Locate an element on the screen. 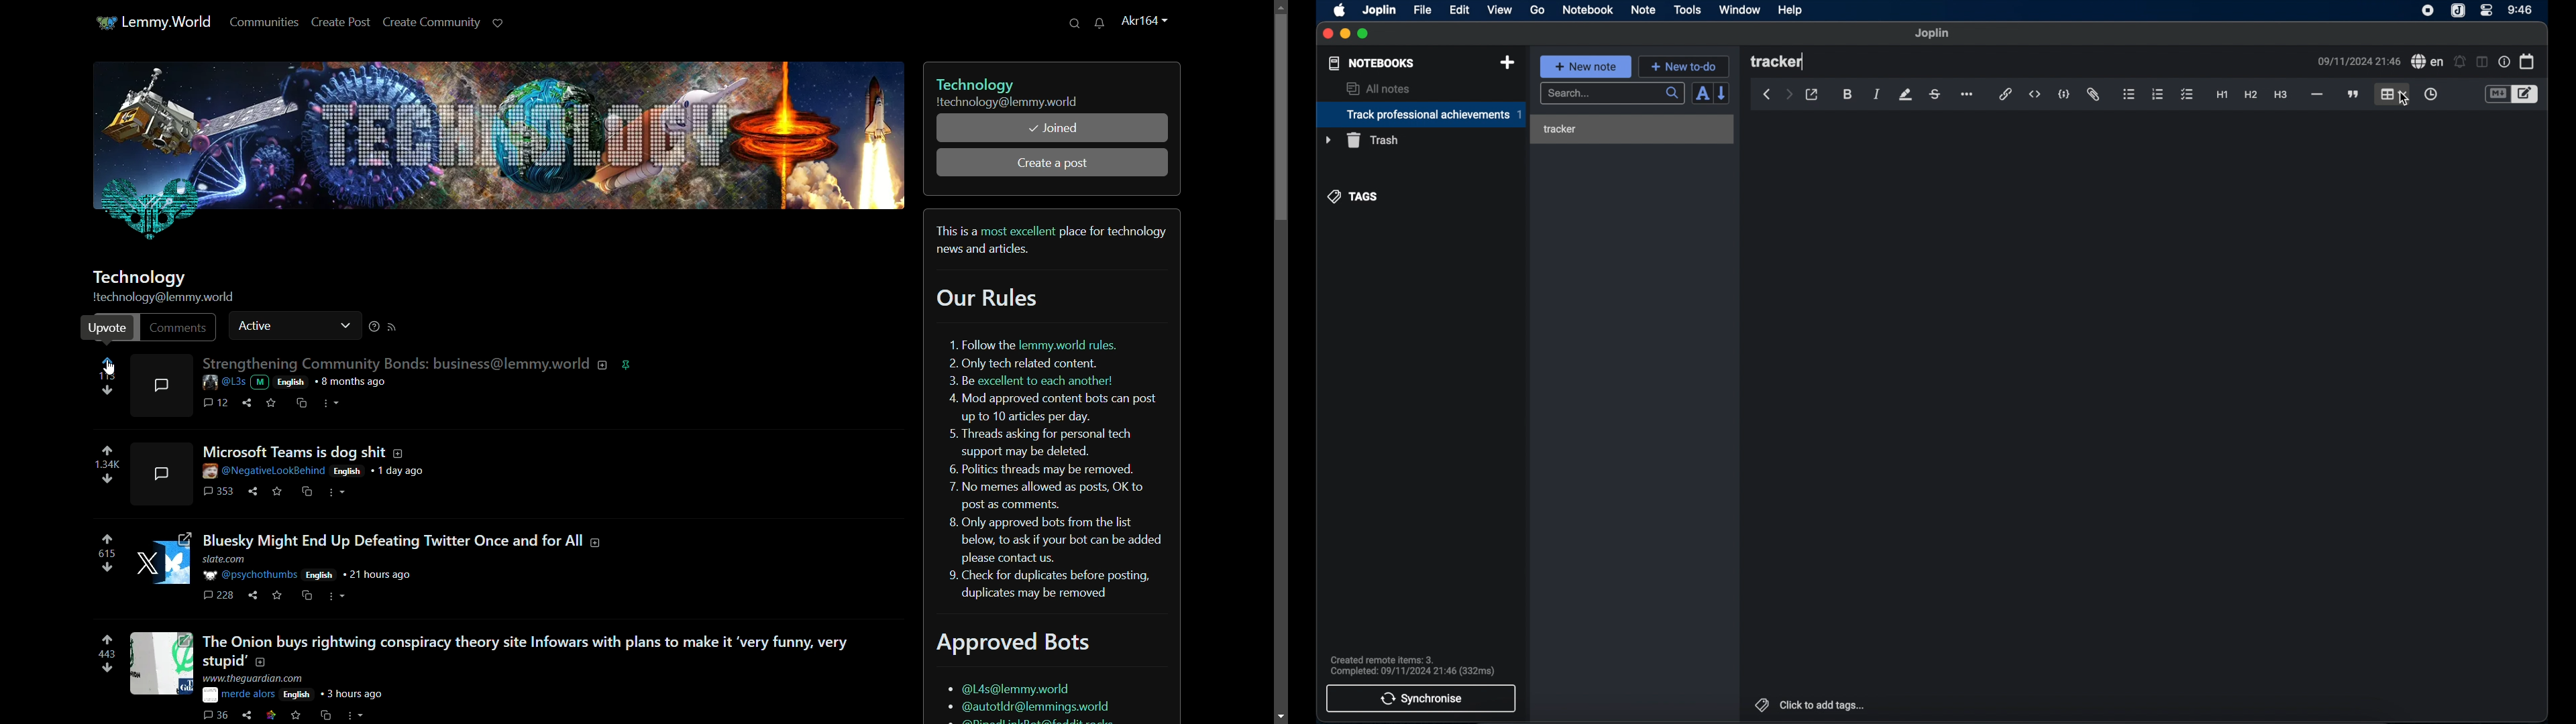 The width and height of the screenshot is (2576, 728). highlight is located at coordinates (1905, 95).